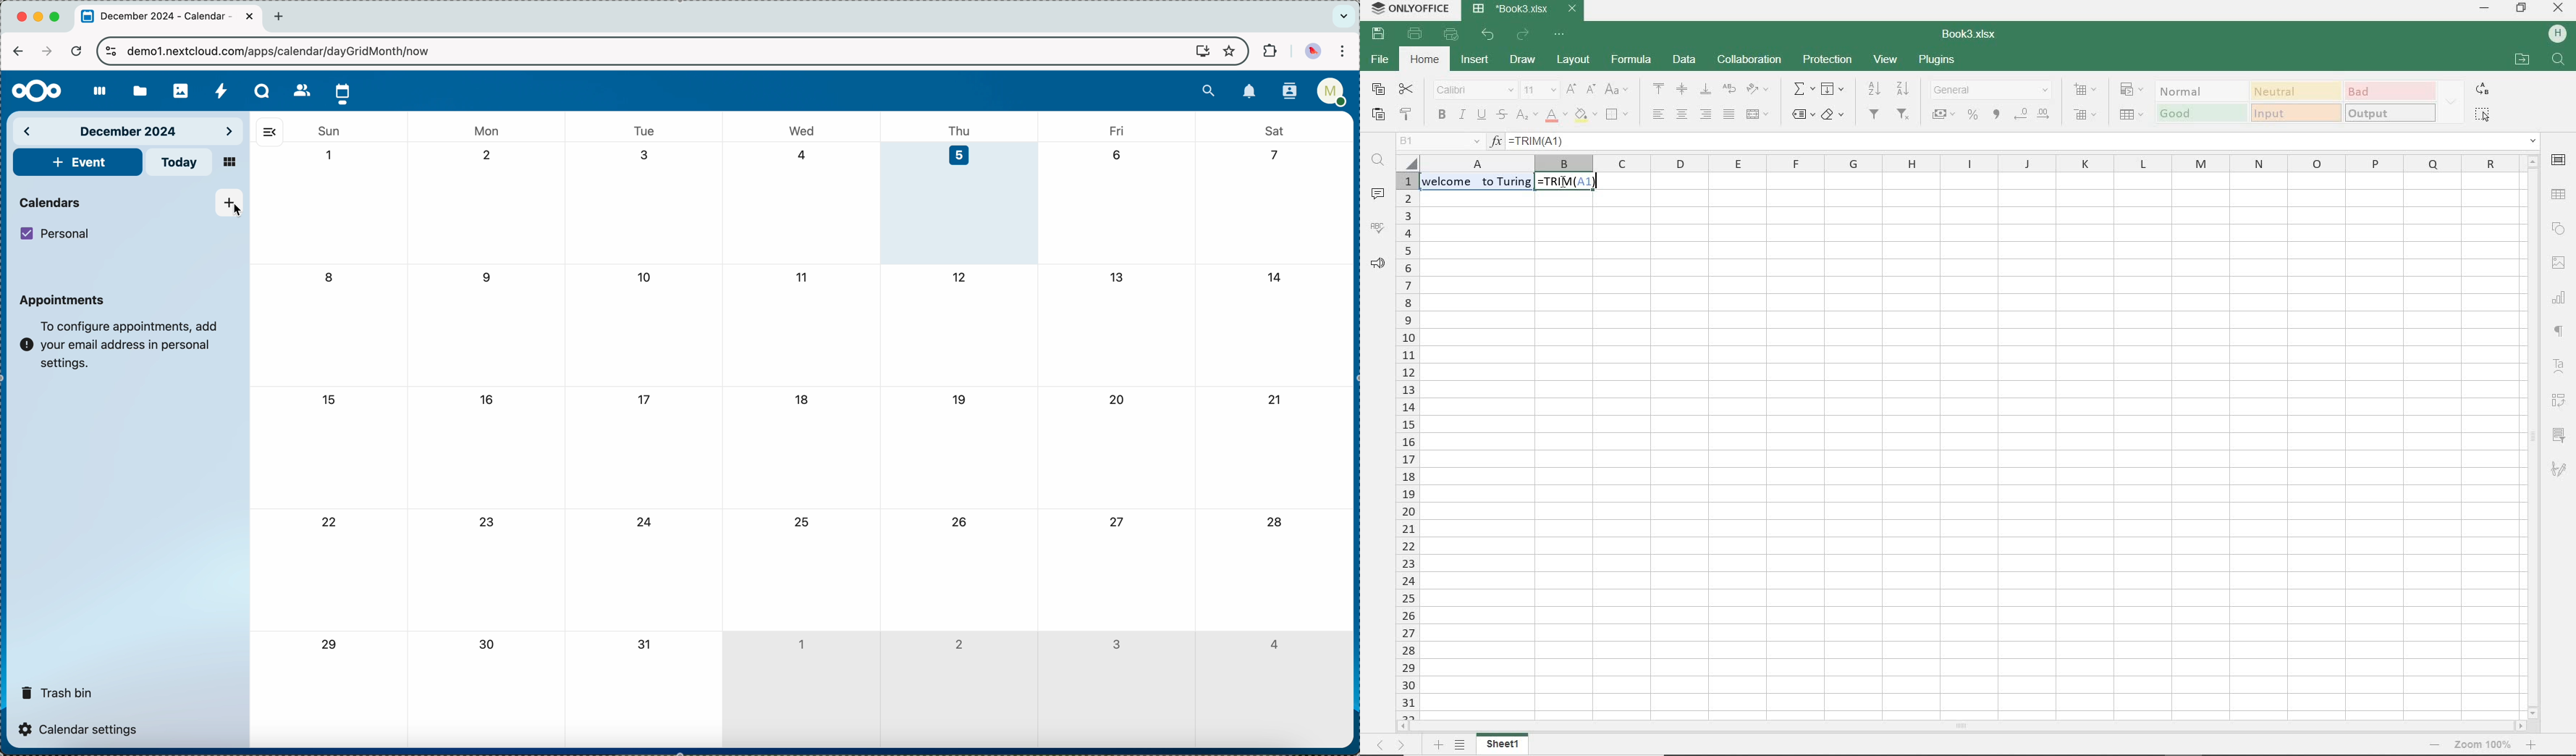 This screenshot has height=756, width=2576. Describe the element at coordinates (1887, 61) in the screenshot. I see `view` at that location.